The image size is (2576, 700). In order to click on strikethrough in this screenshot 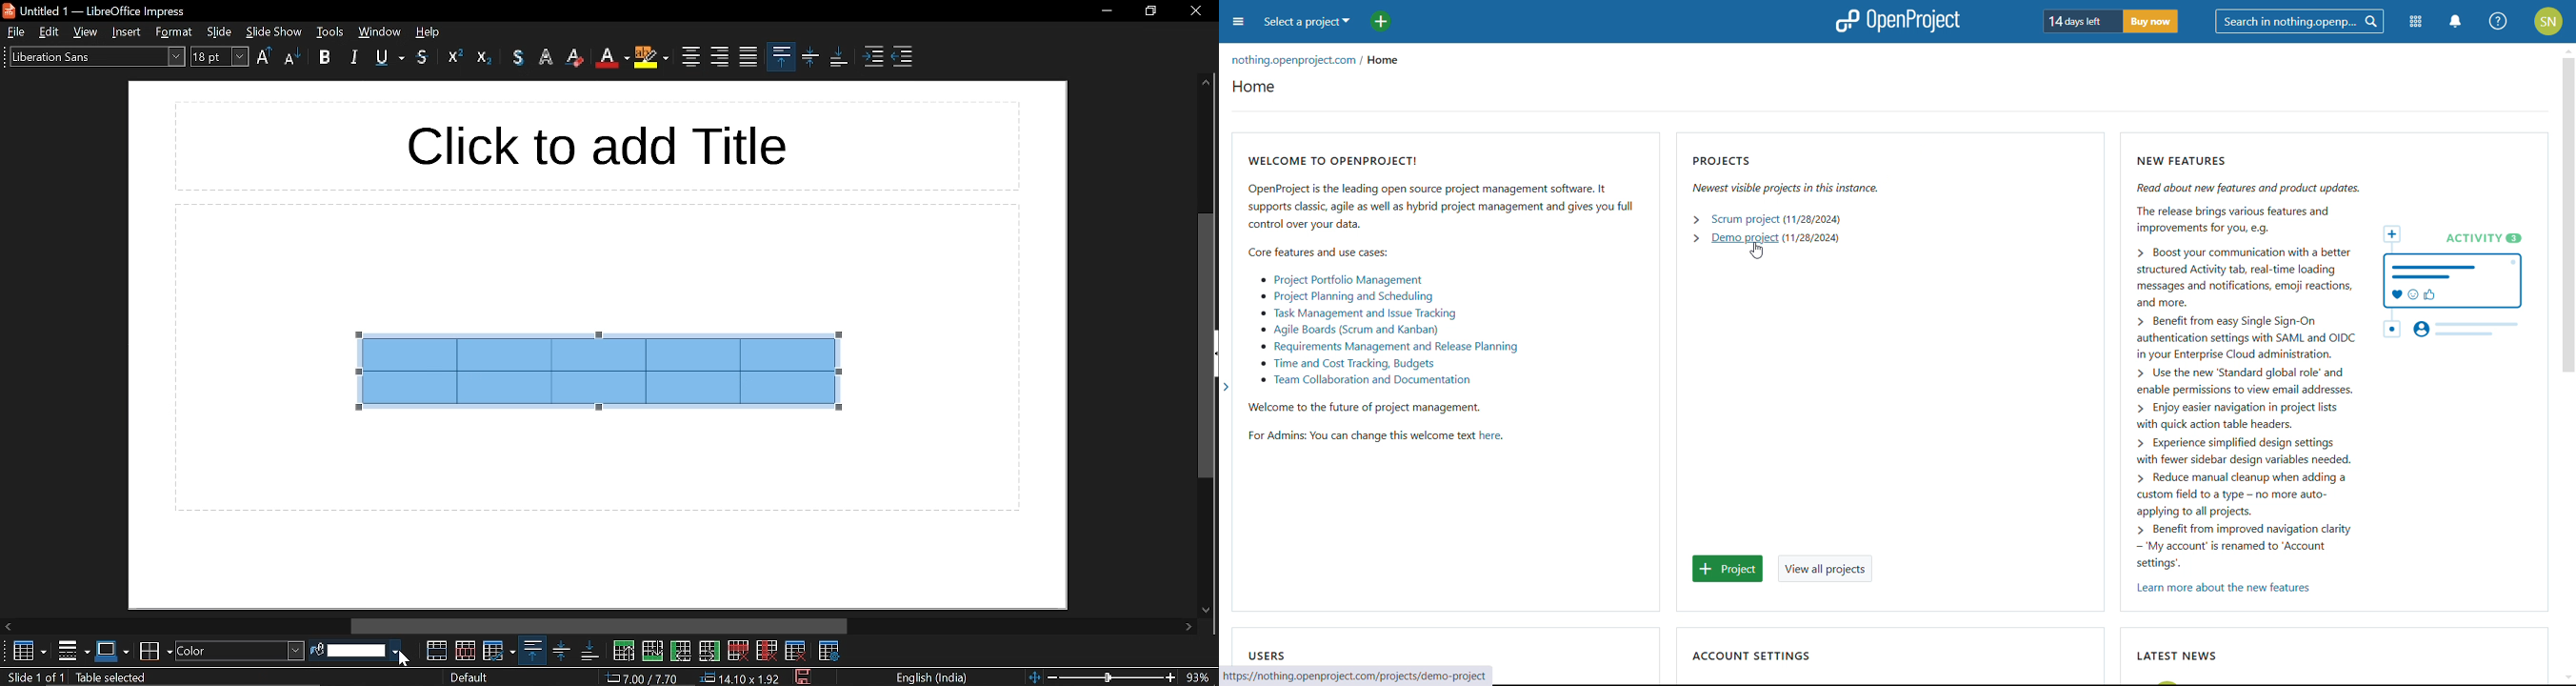, I will do `click(424, 60)`.